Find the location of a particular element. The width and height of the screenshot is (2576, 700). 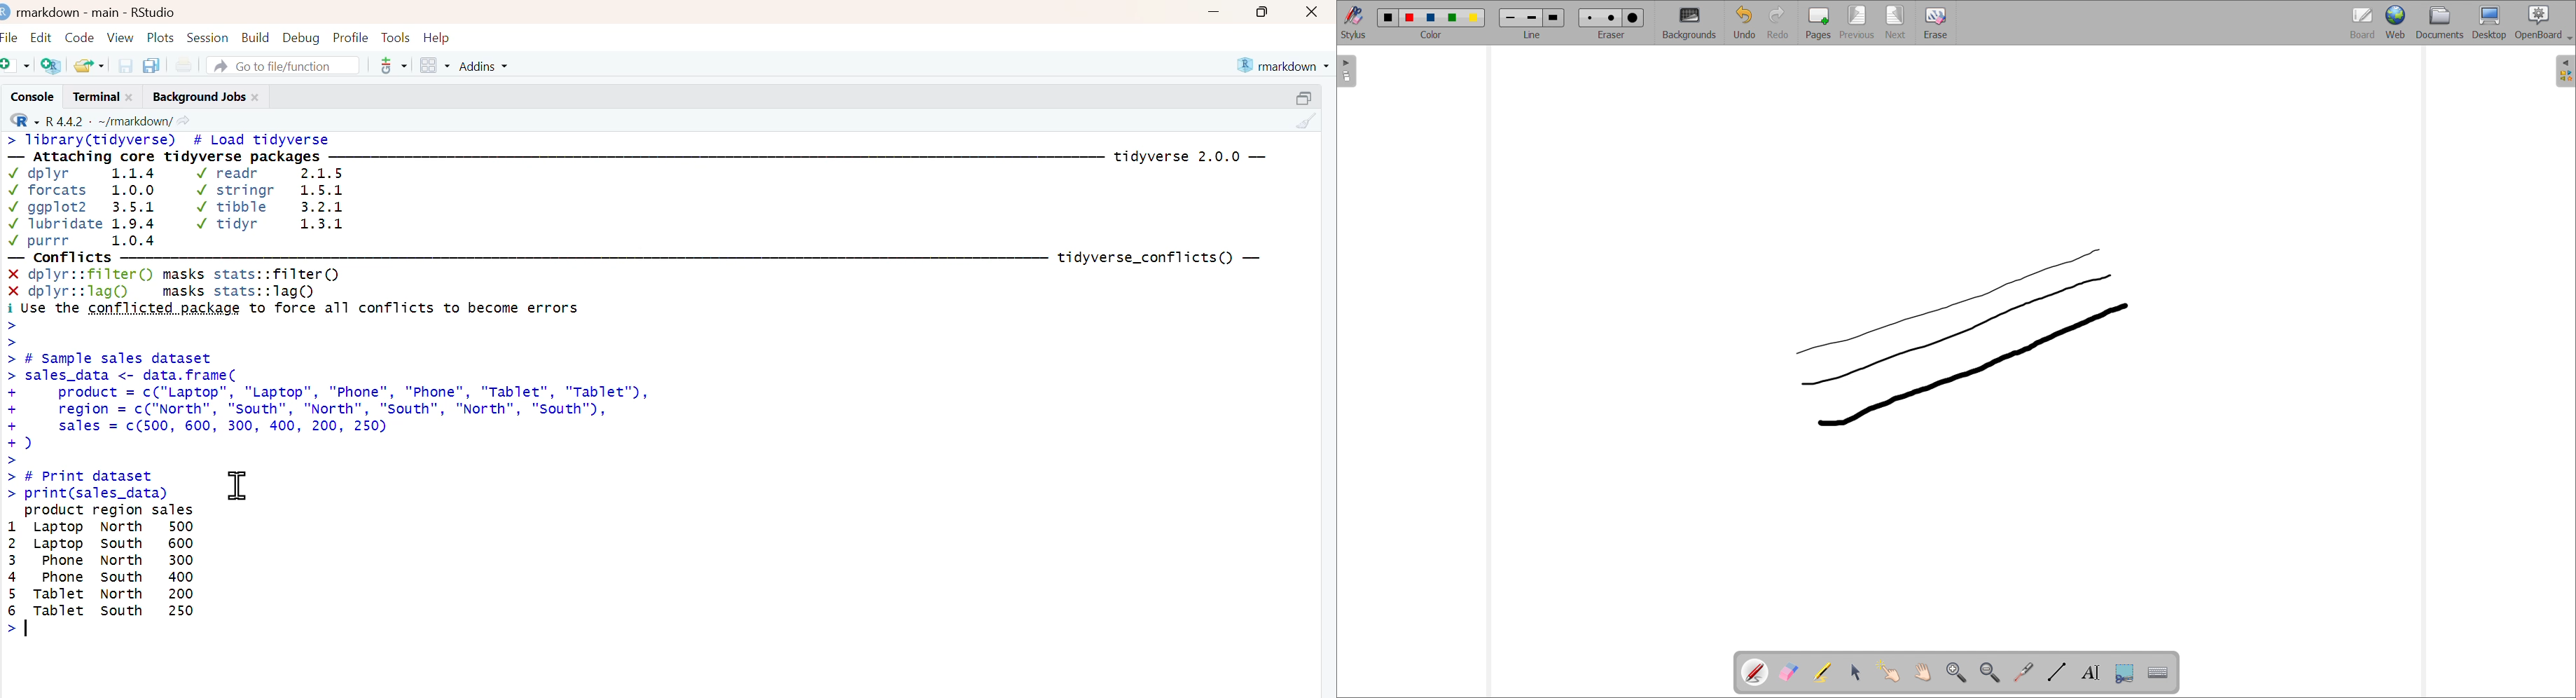

workspace panes is located at coordinates (435, 66).